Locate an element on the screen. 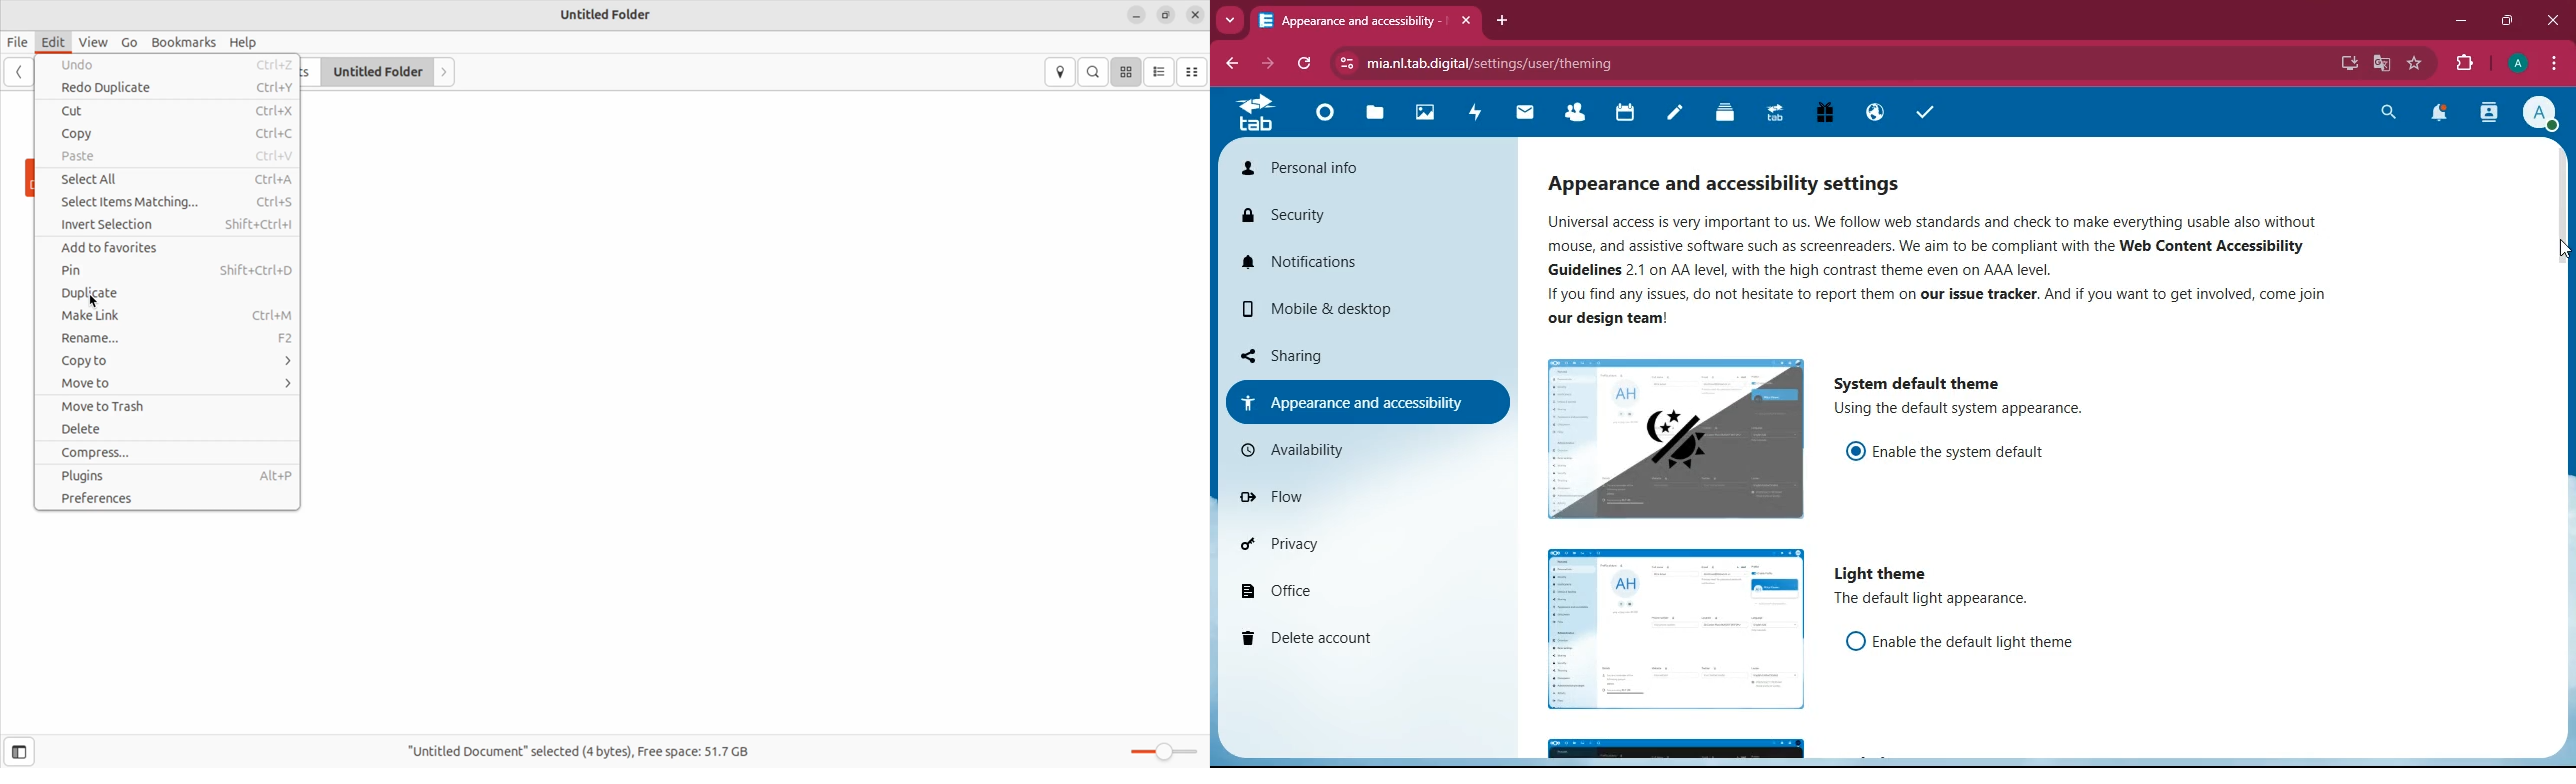  Copy is located at coordinates (167, 133).